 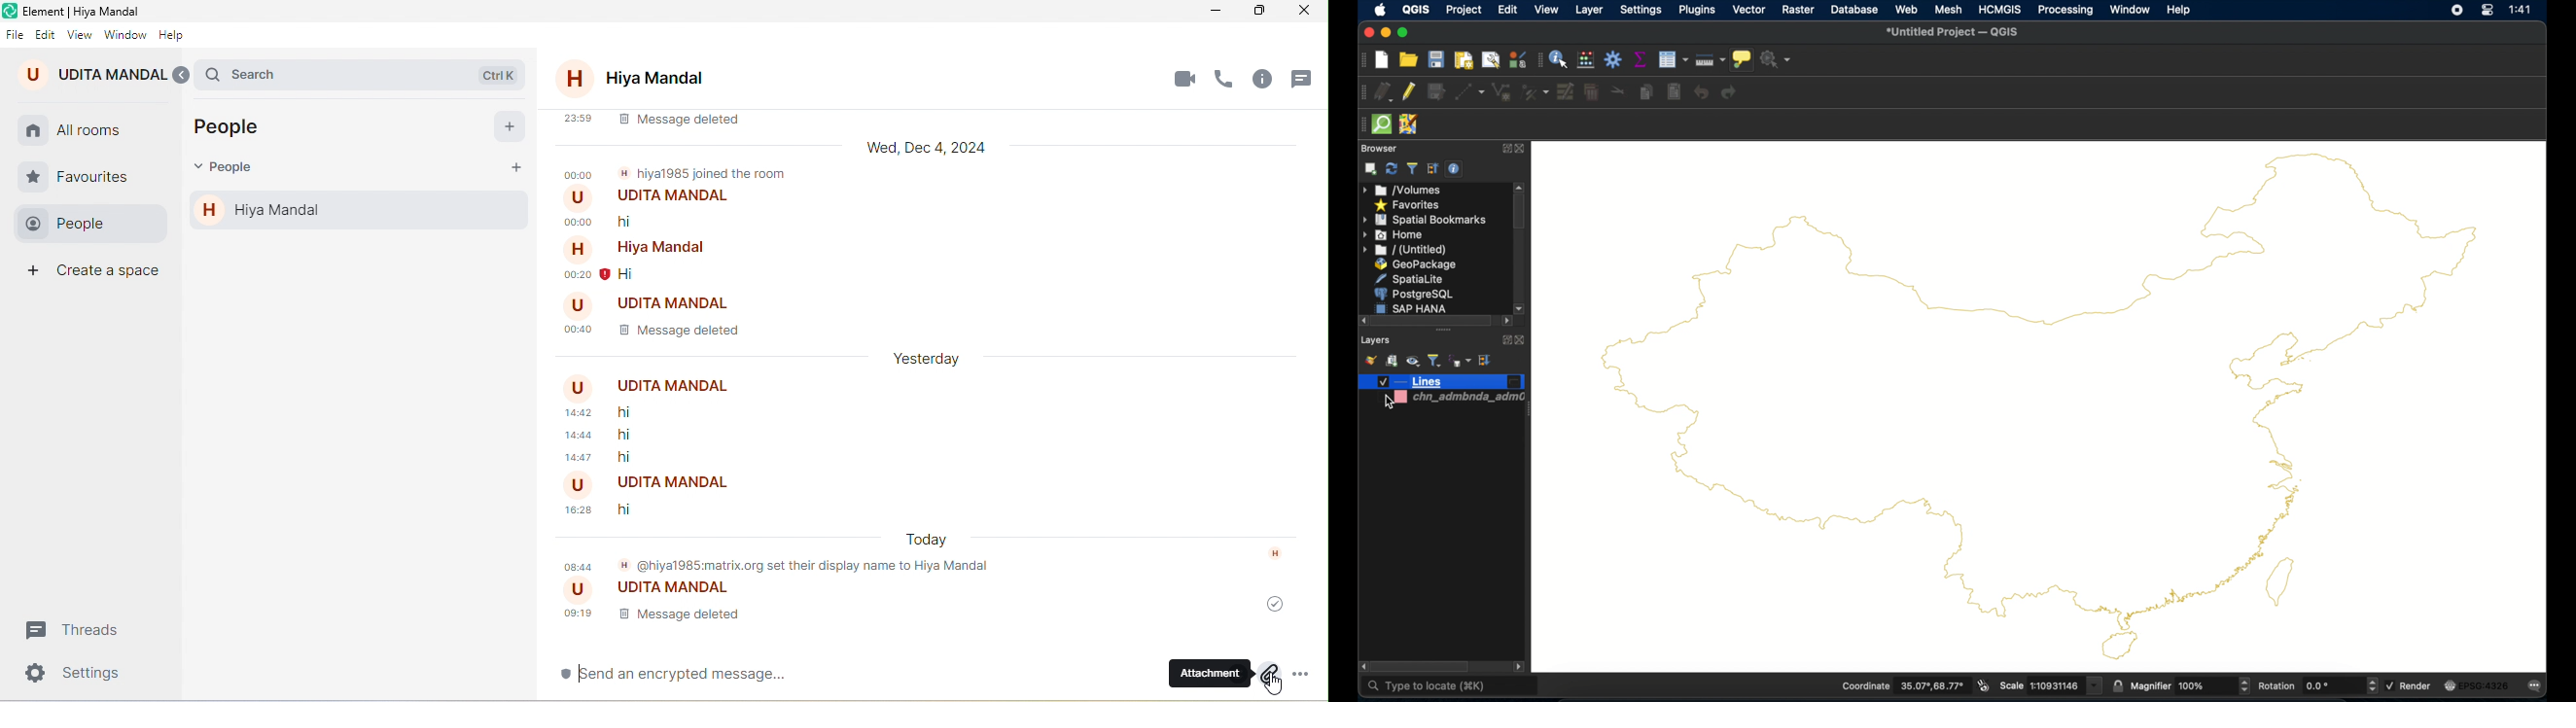 What do you see at coordinates (179, 34) in the screenshot?
I see `help` at bounding box center [179, 34].